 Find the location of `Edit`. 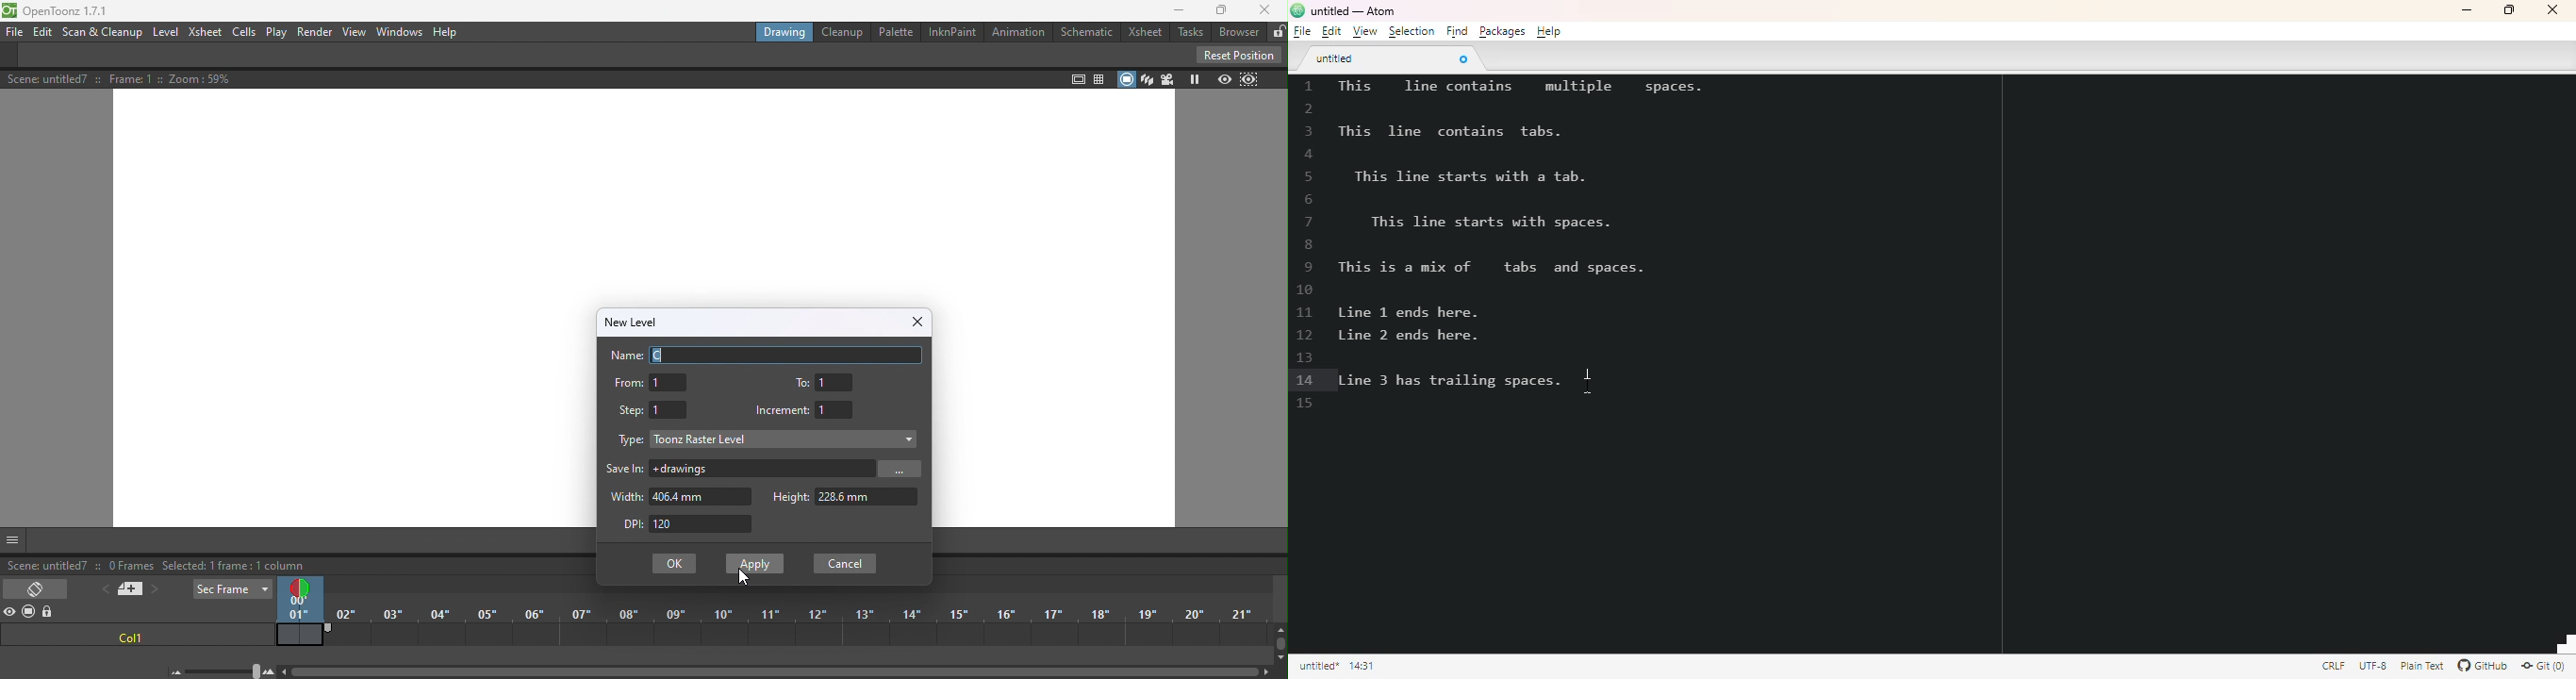

Edit is located at coordinates (45, 33).